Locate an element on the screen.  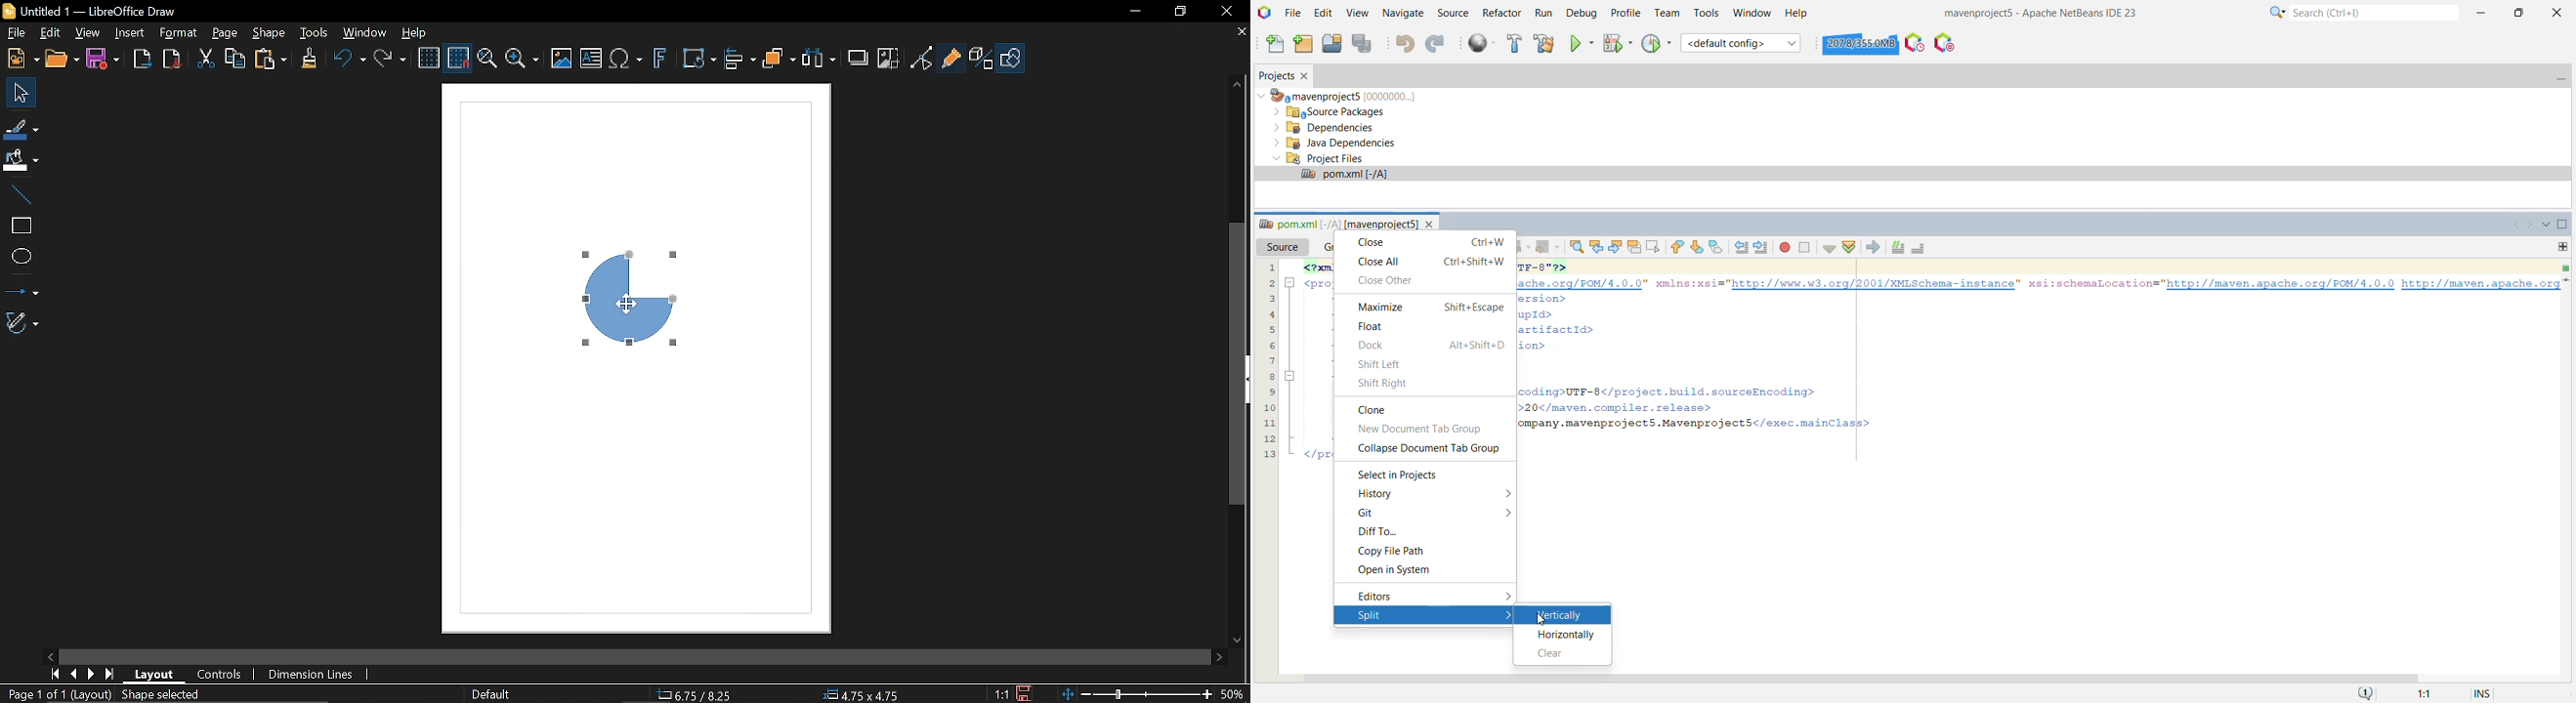
Quarter Circle (Current object selected) is located at coordinates (639, 293).